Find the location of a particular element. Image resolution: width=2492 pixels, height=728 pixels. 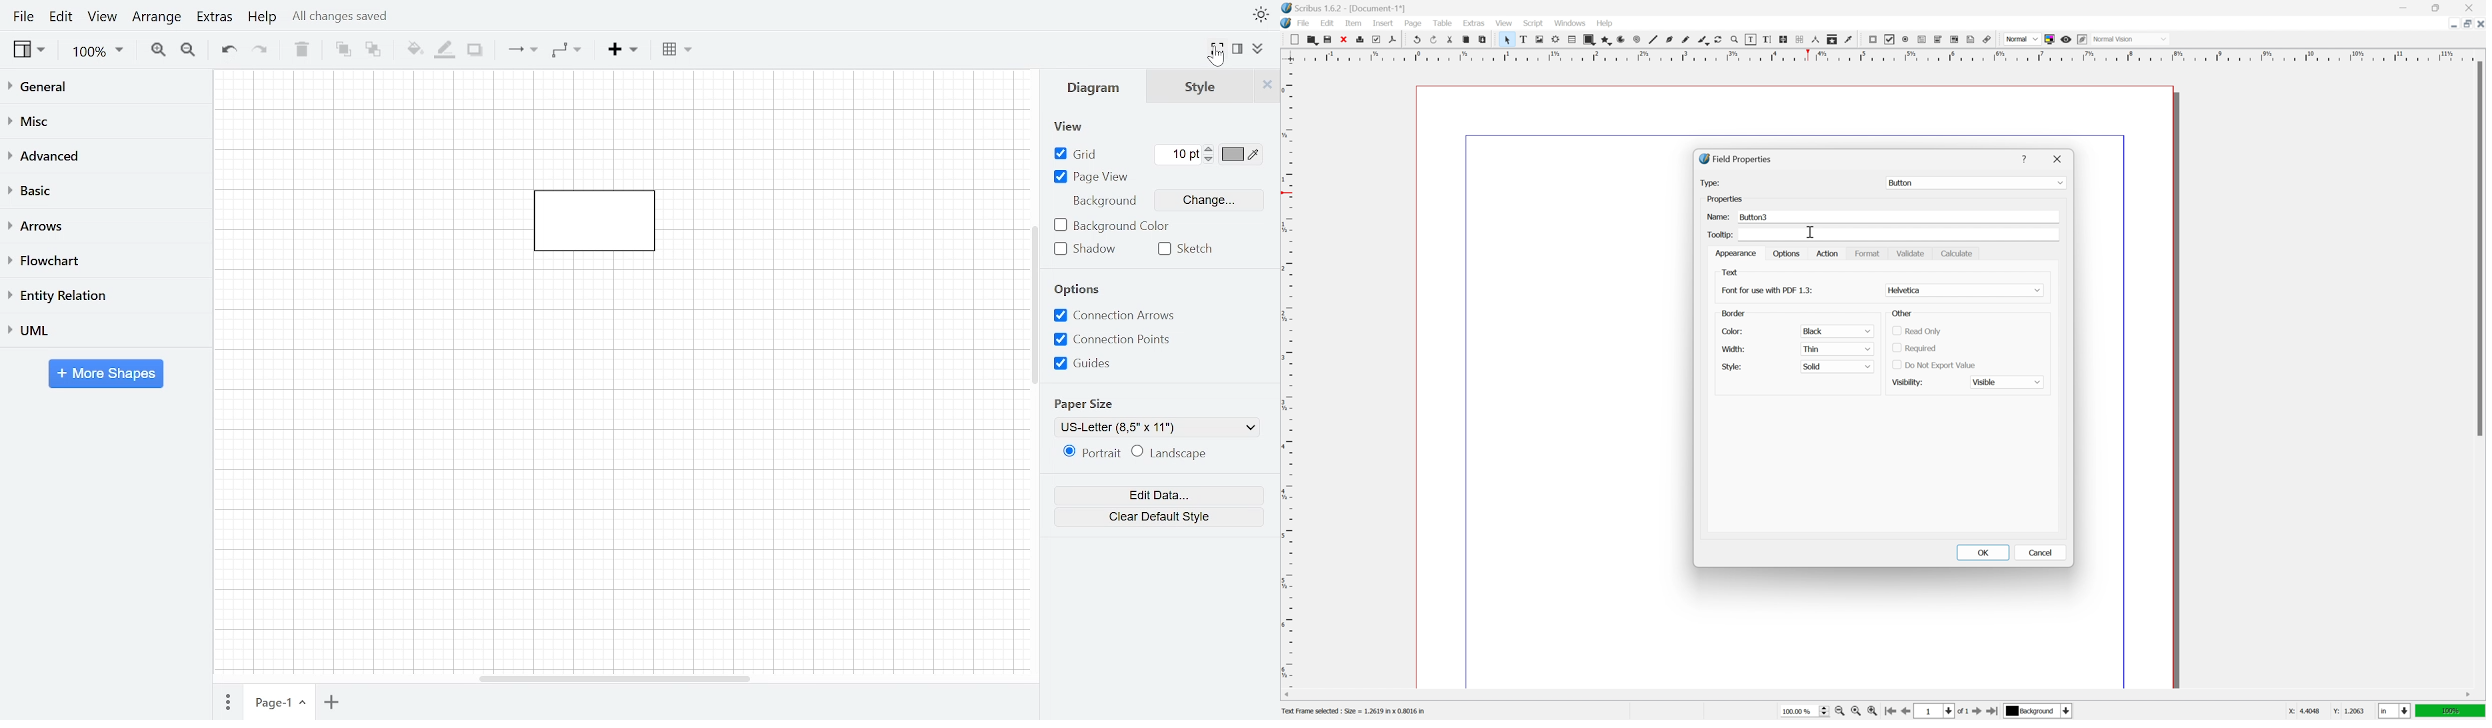

shape is located at coordinates (1589, 40).